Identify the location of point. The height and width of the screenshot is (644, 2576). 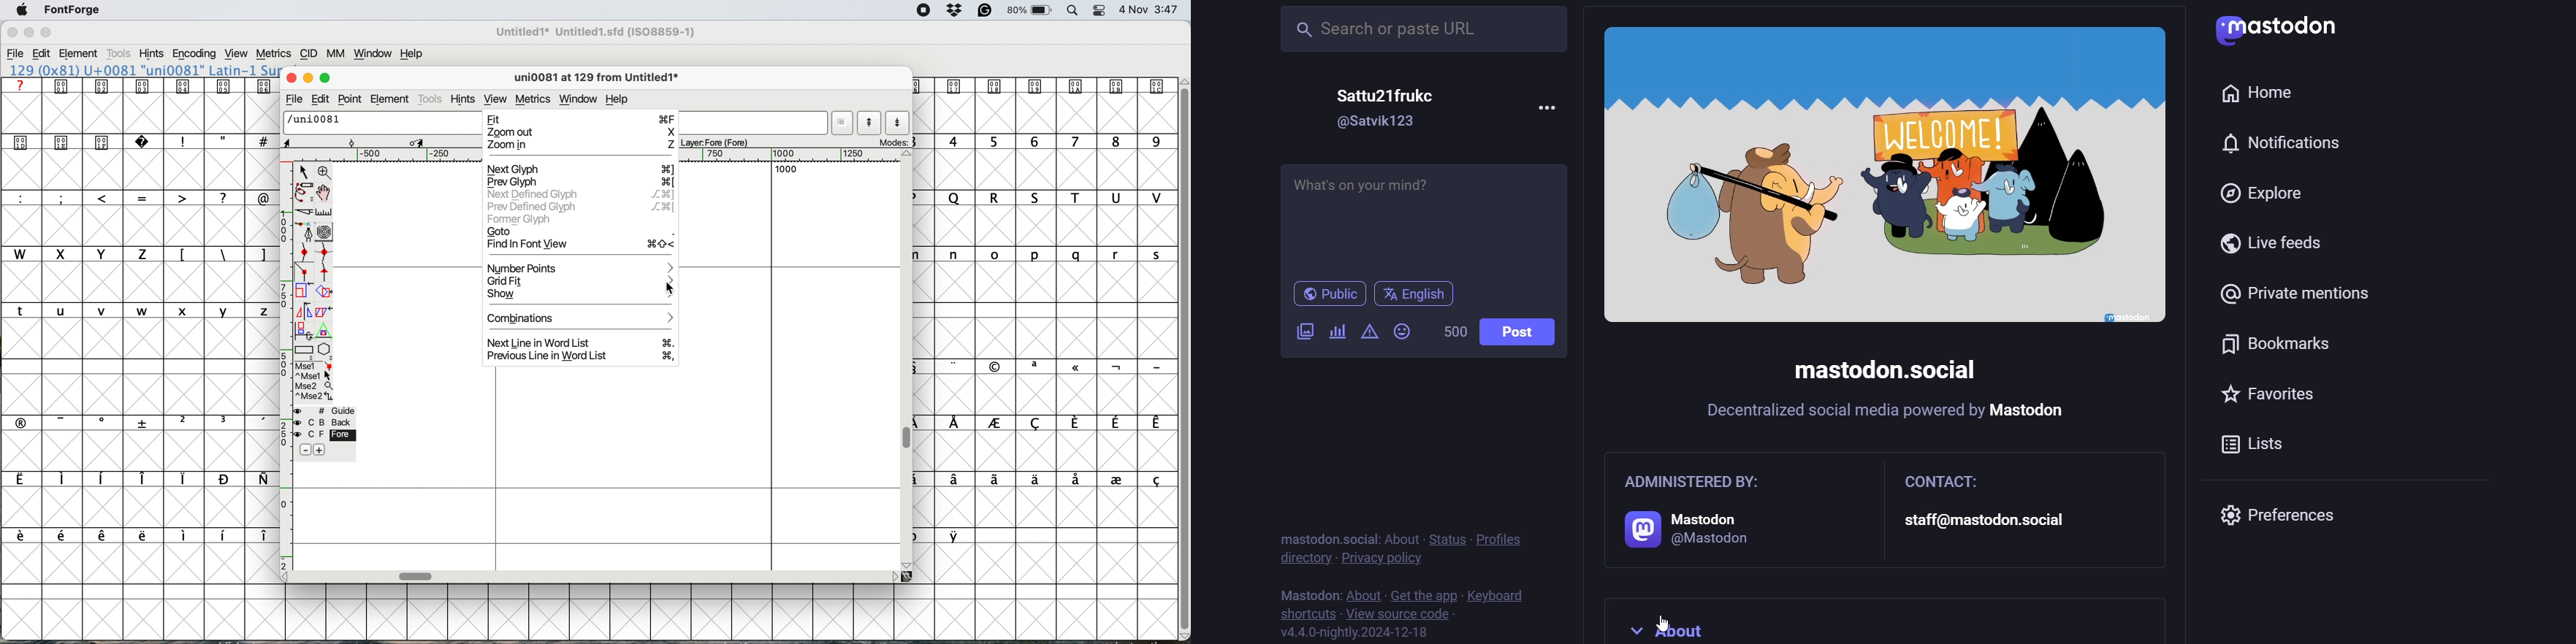
(349, 99).